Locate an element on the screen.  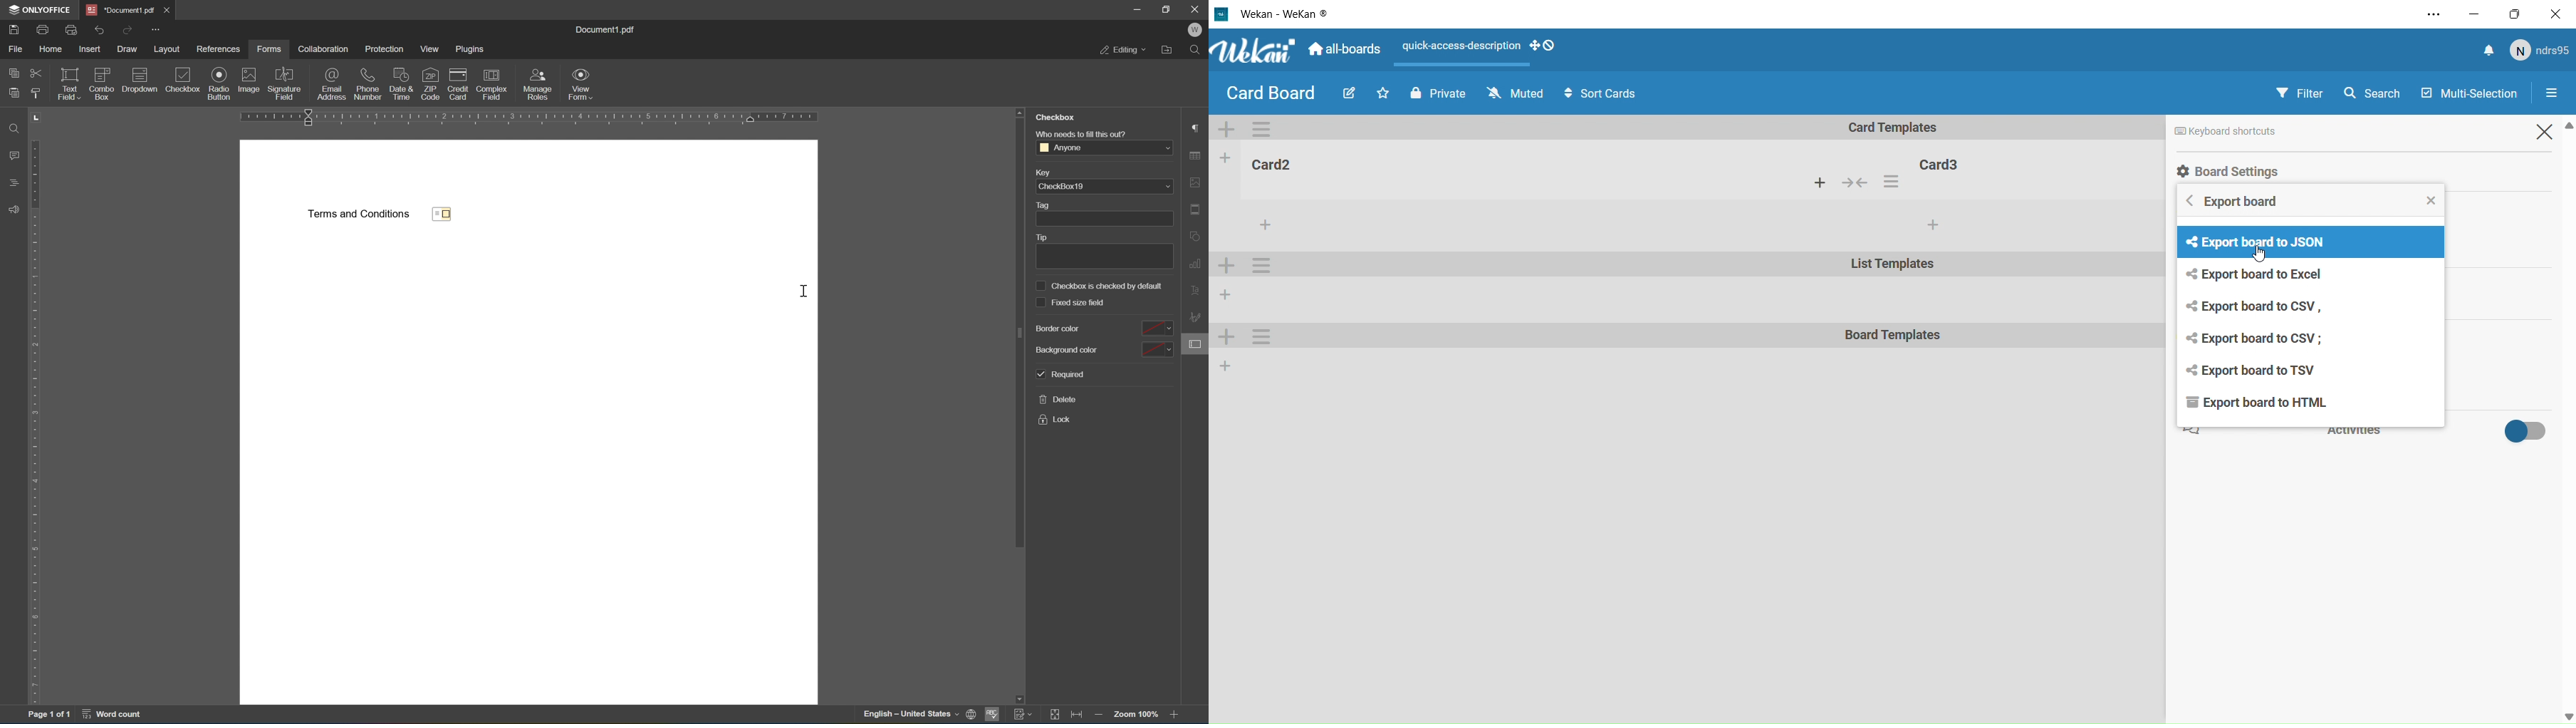
ONLYOFFICE is located at coordinates (36, 9).